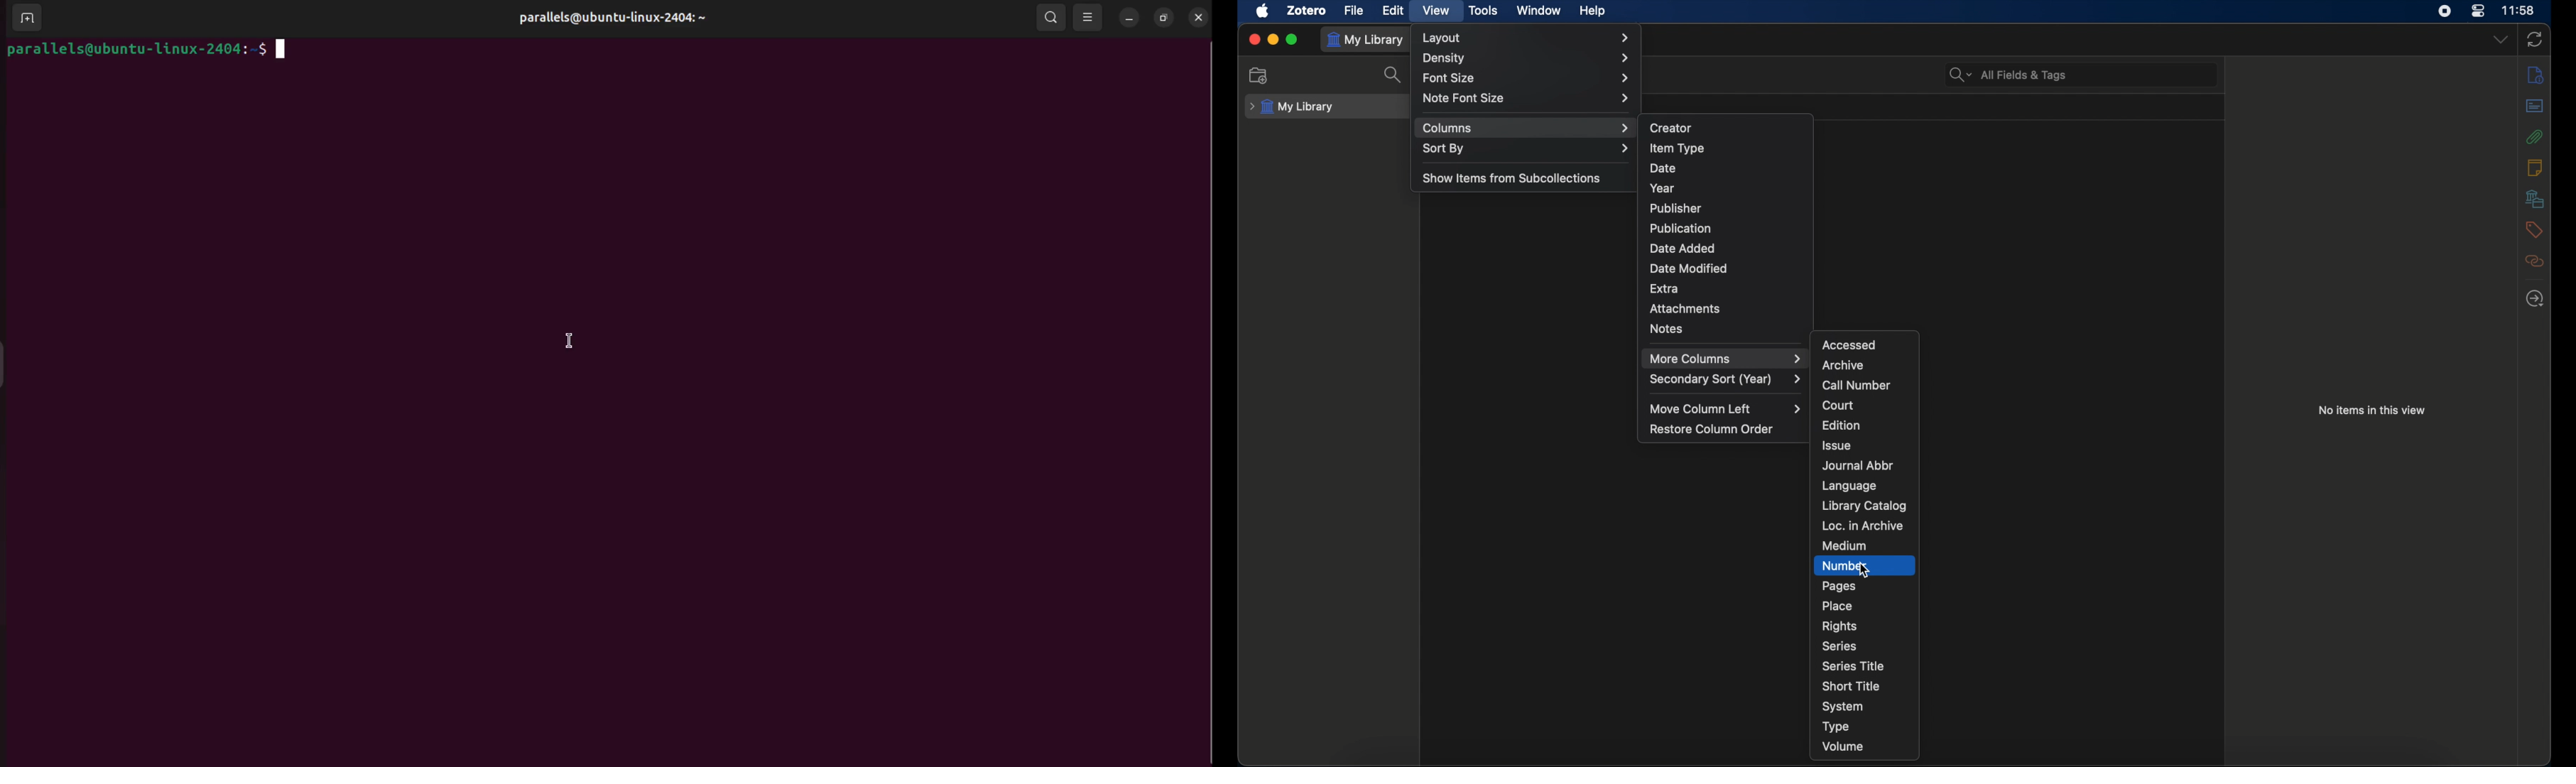  Describe the element at coordinates (1840, 425) in the screenshot. I see `edition` at that location.